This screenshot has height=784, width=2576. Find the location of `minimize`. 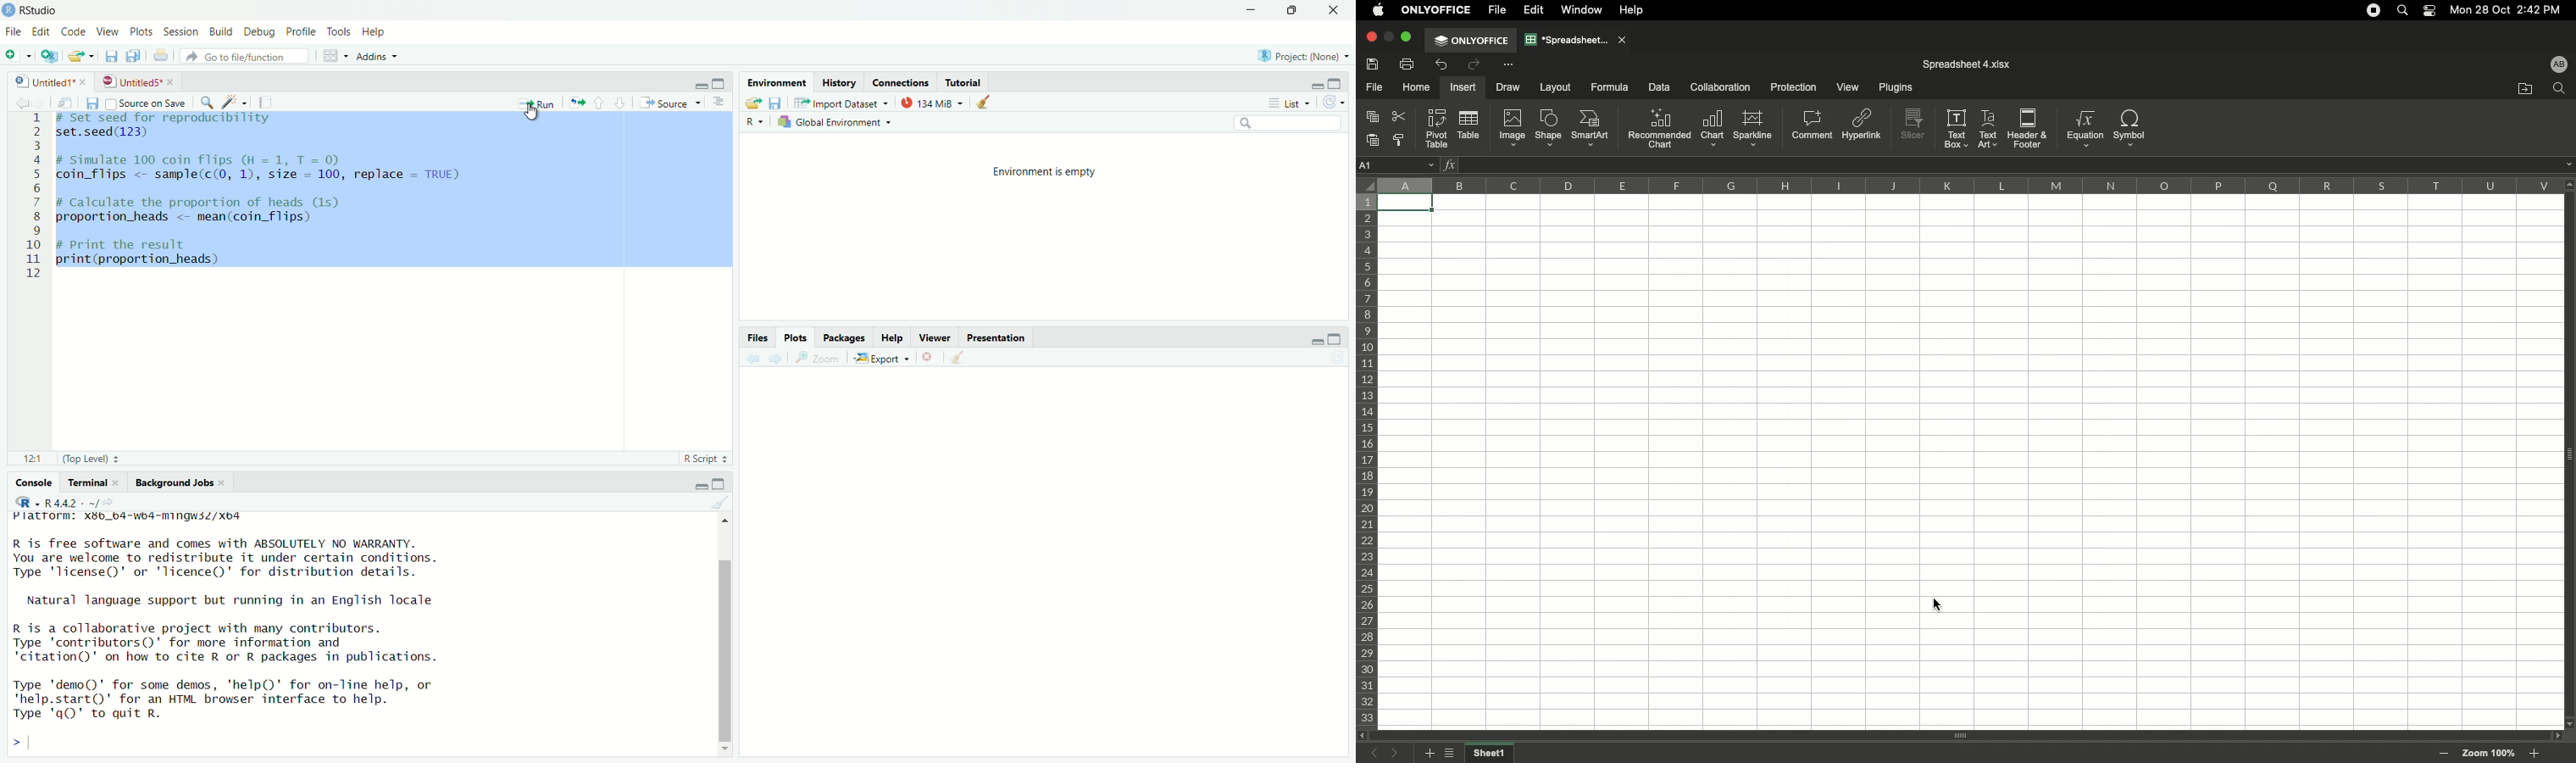

minimize is located at coordinates (1312, 82).